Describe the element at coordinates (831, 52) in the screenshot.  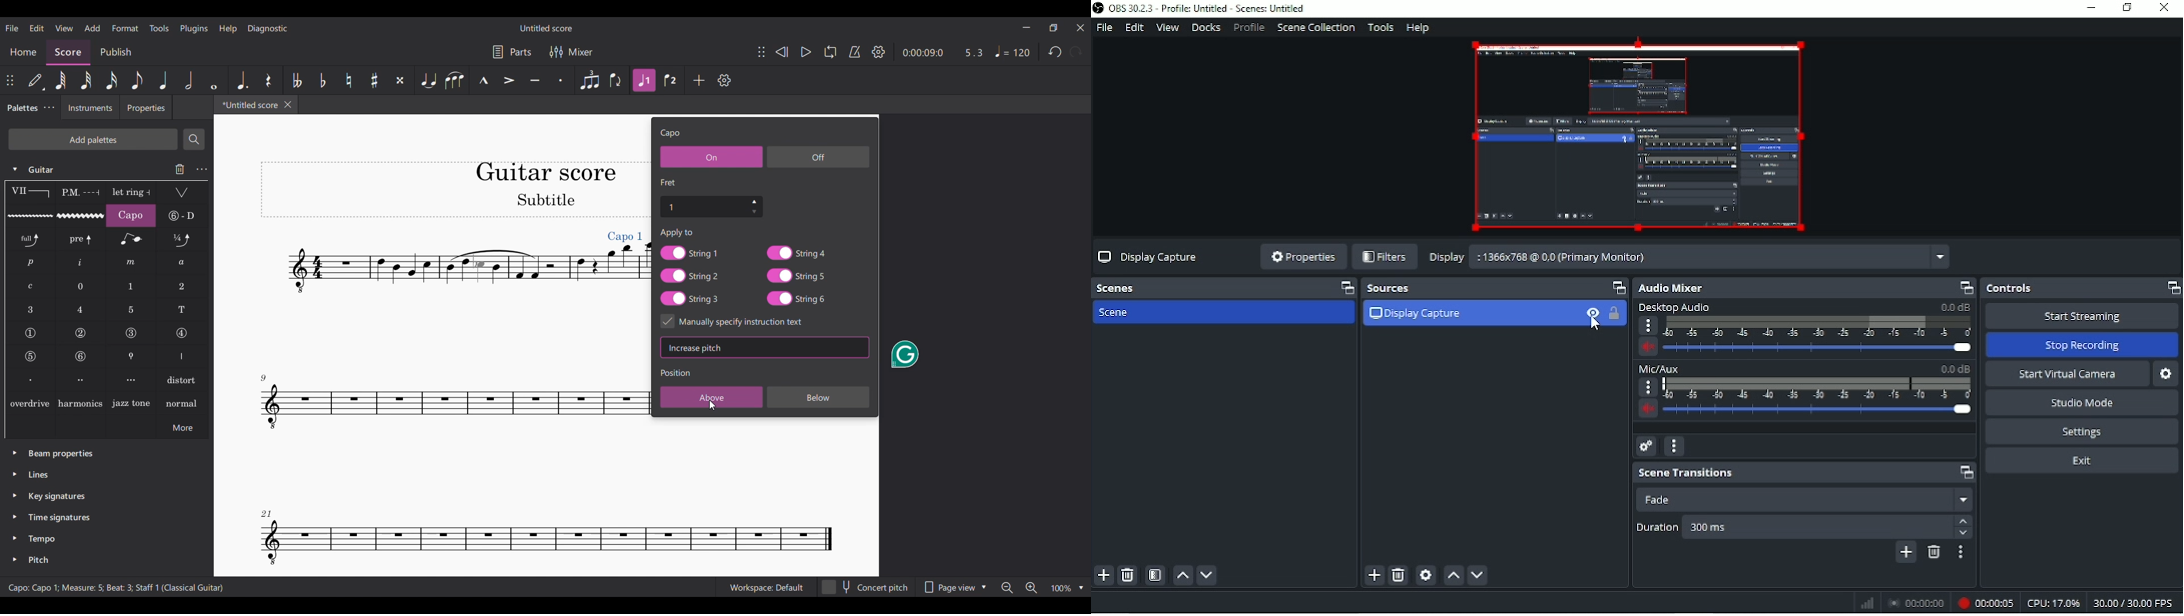
I see `Loop playback` at that location.